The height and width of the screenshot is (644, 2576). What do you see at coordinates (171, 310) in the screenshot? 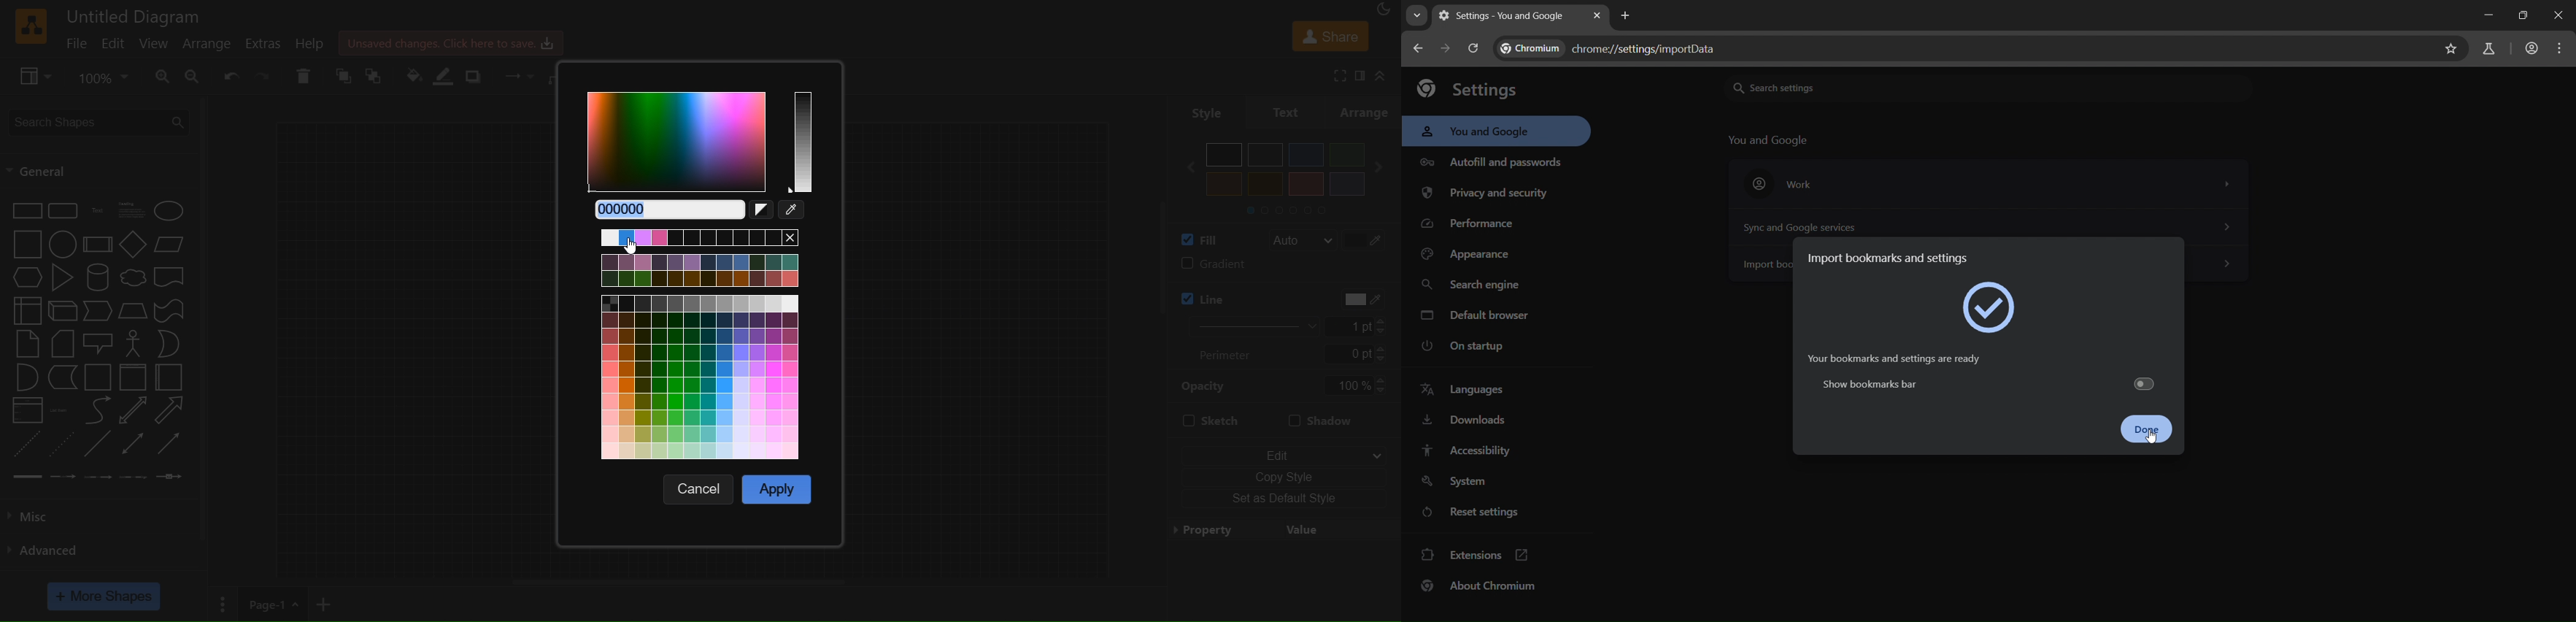
I see `tape` at bounding box center [171, 310].